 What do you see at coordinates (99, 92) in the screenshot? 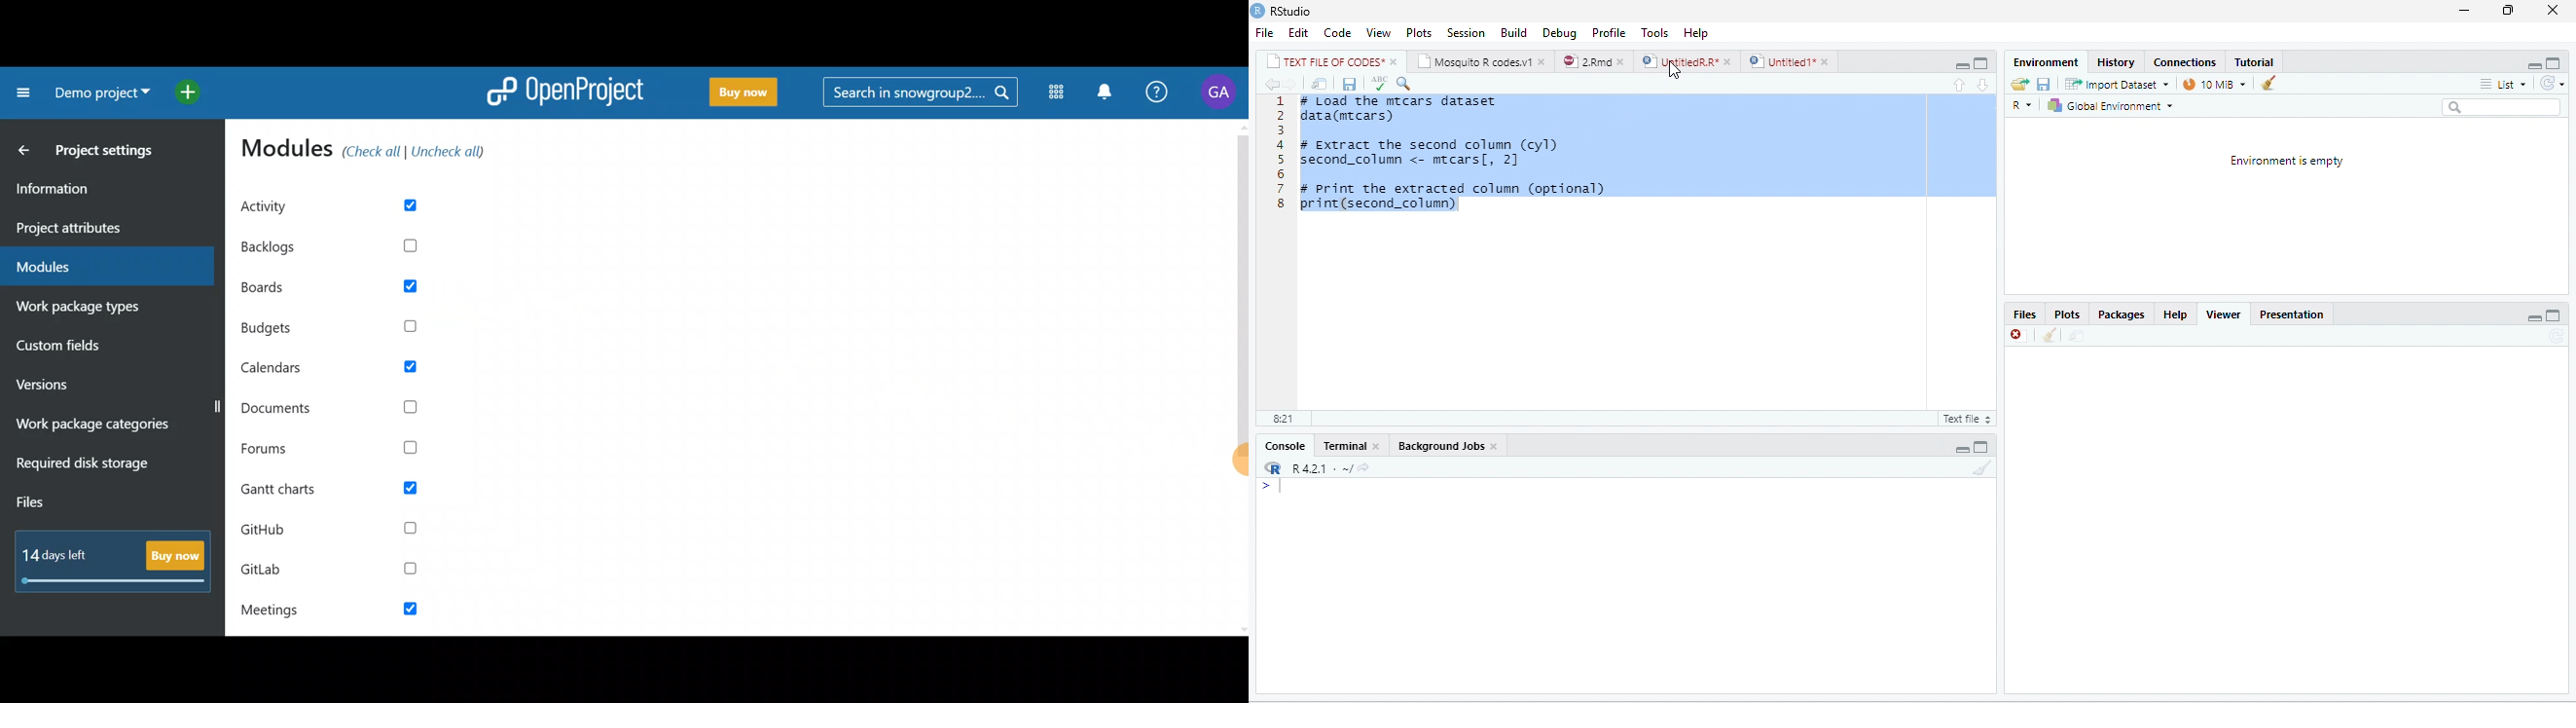
I see `Project name` at bounding box center [99, 92].